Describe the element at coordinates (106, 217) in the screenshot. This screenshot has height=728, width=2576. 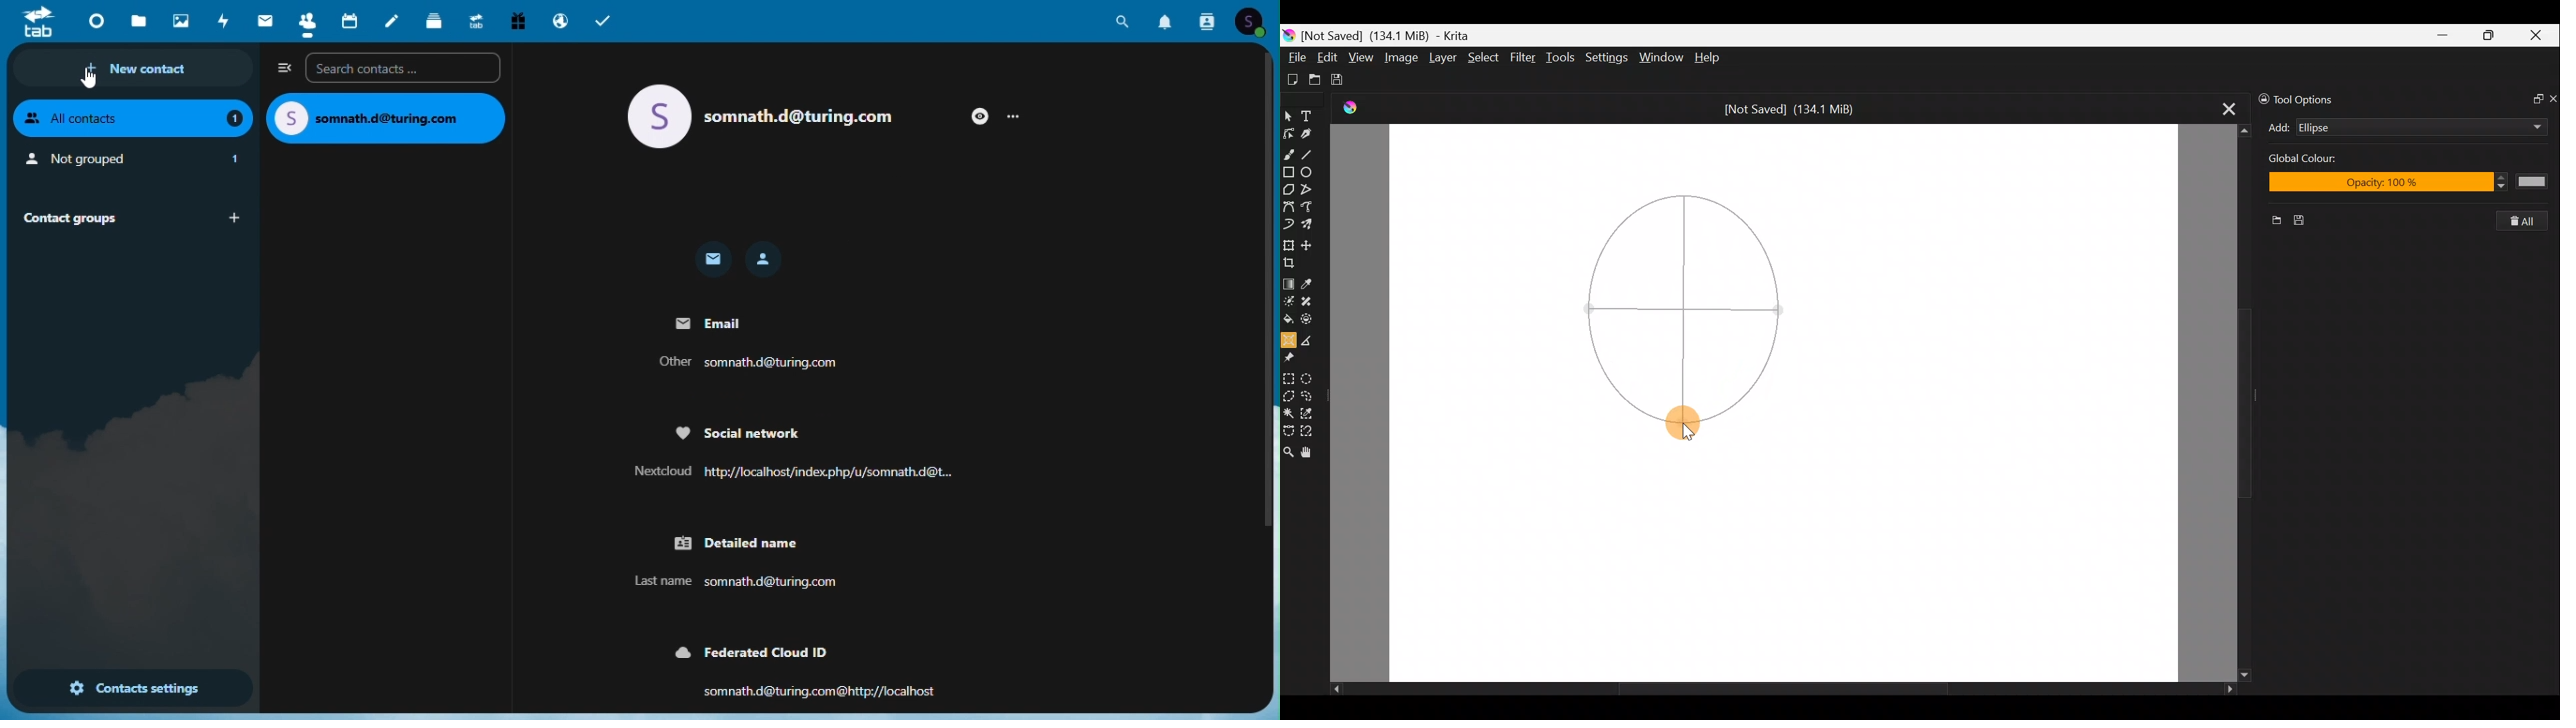
I see `Contact groups` at that location.